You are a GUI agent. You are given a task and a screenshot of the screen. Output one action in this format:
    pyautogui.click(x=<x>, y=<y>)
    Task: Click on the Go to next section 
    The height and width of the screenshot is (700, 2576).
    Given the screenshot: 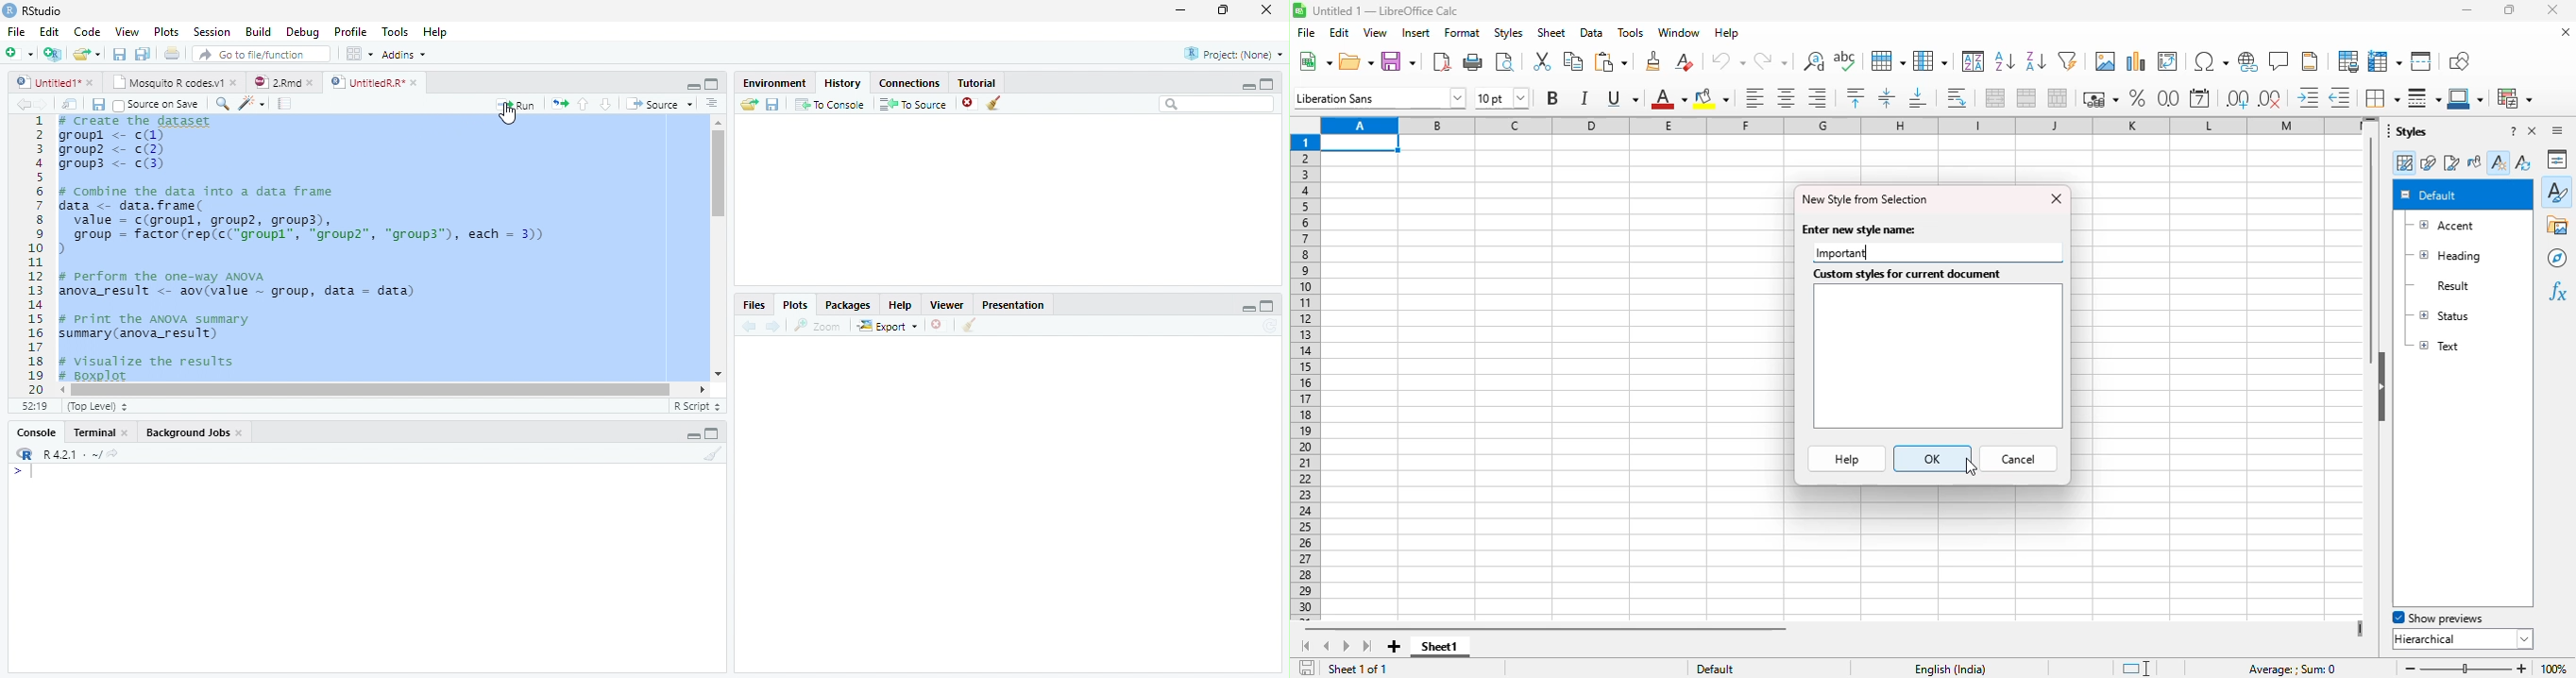 What is the action you would take?
    pyautogui.click(x=606, y=105)
    